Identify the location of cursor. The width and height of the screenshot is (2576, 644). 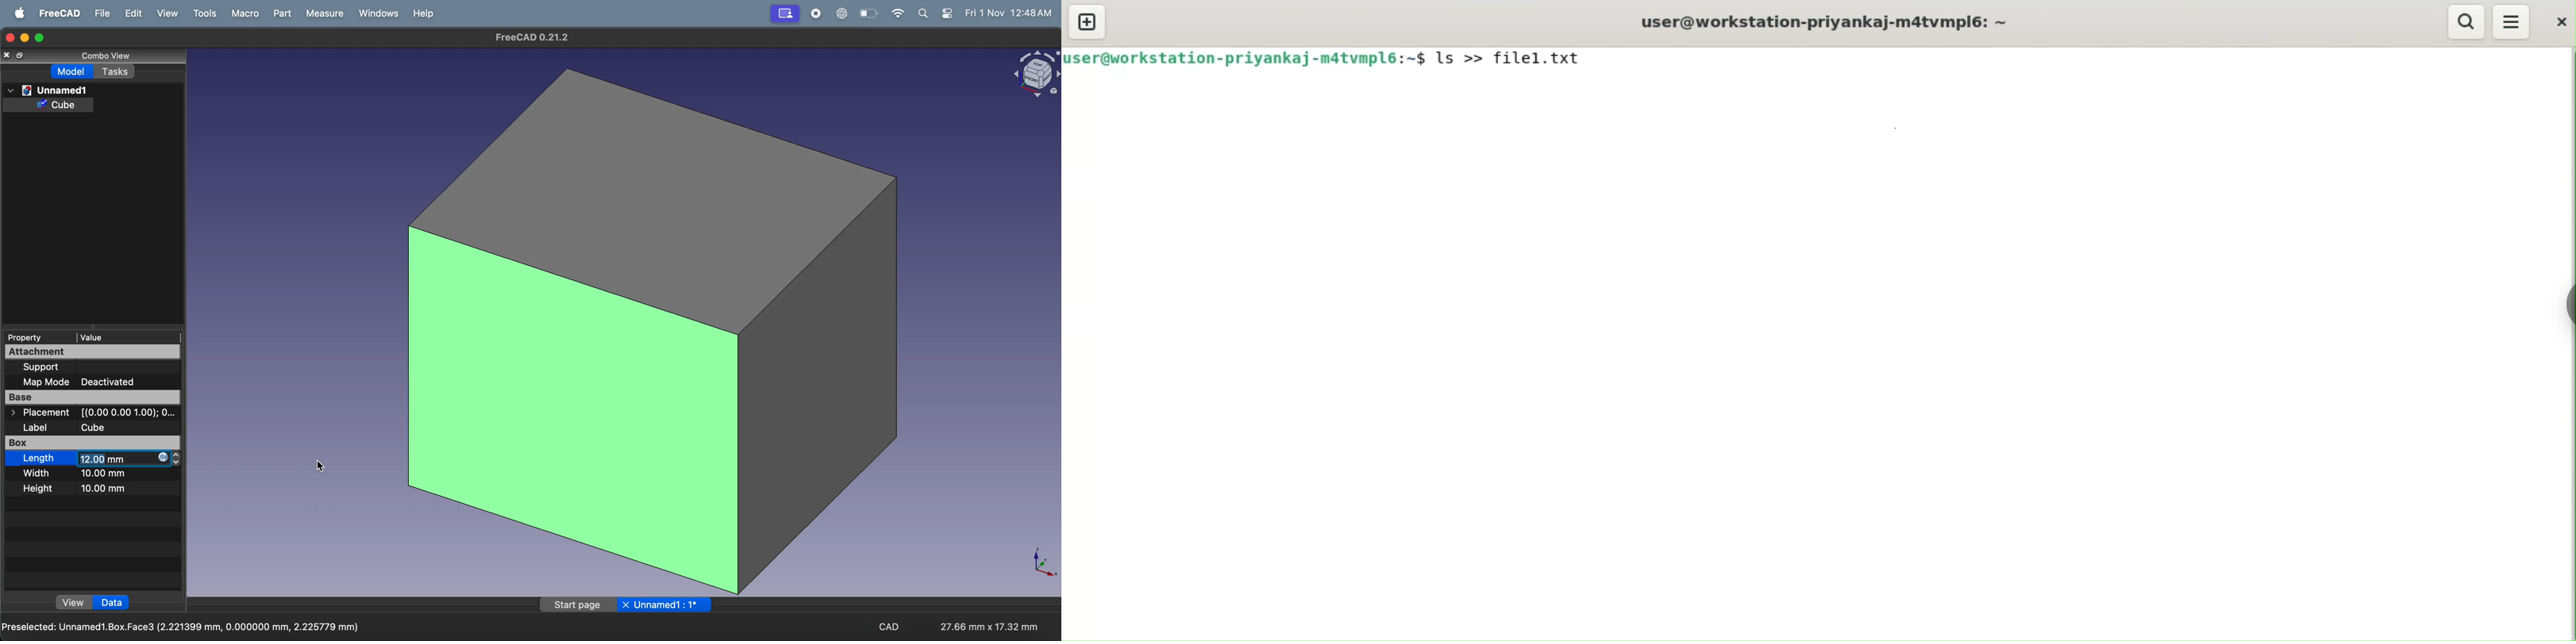
(321, 466).